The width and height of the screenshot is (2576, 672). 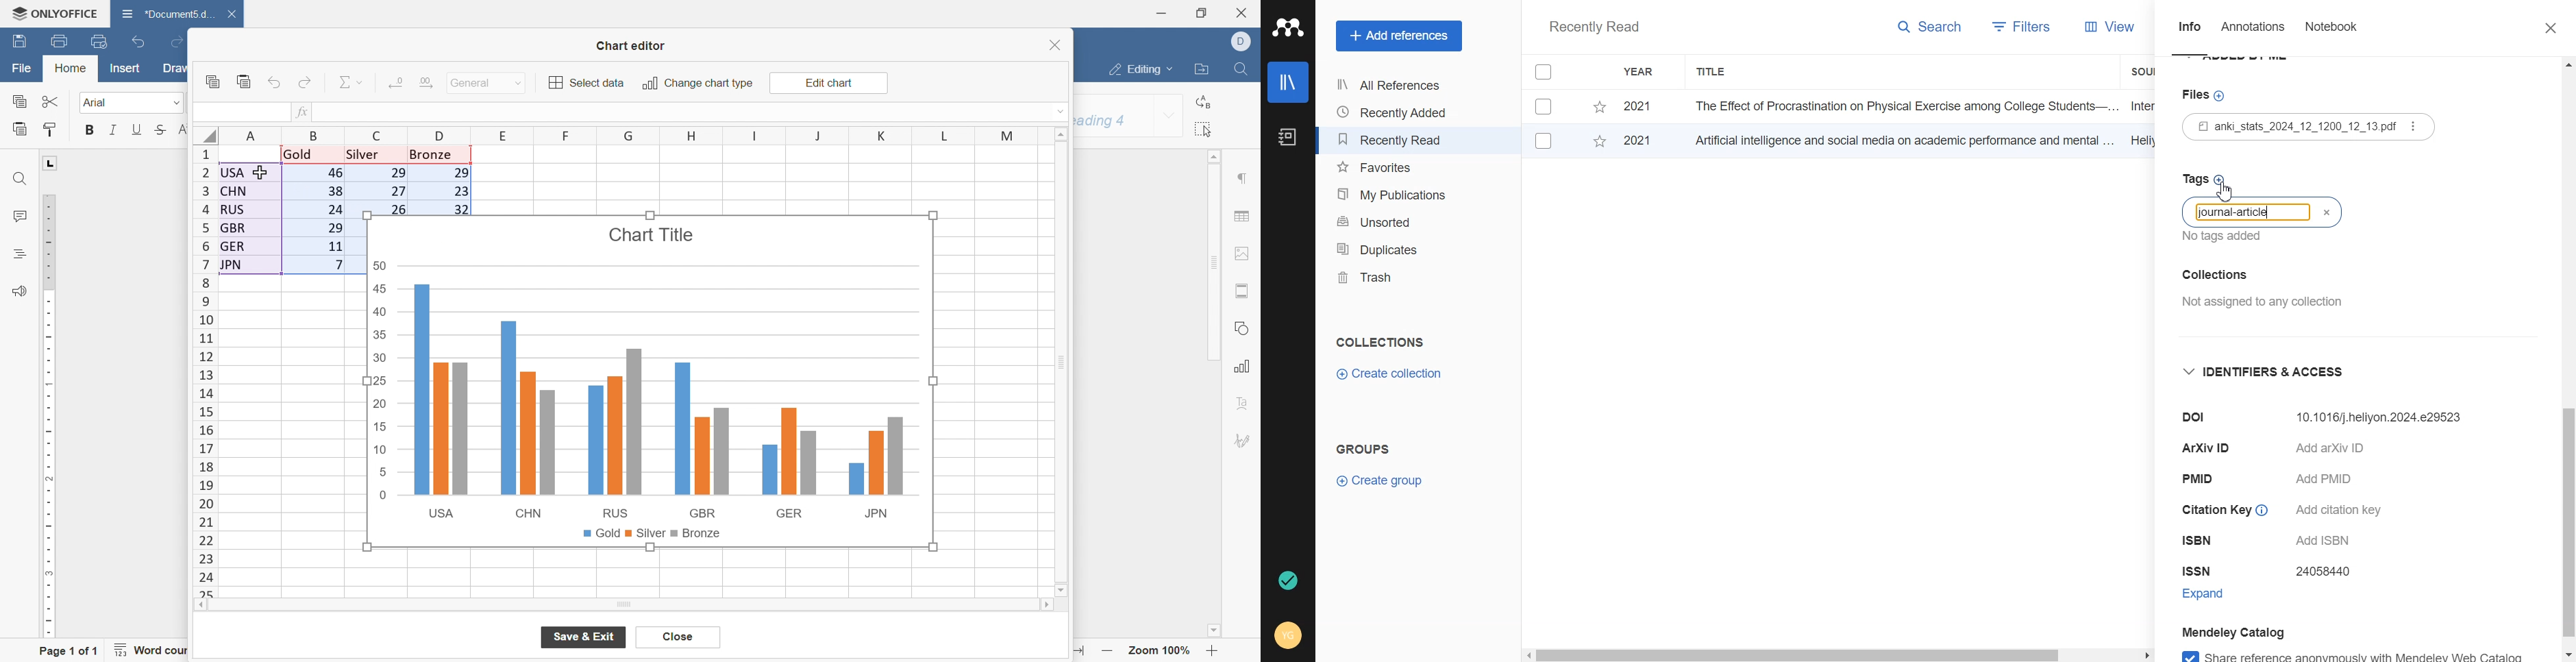 What do you see at coordinates (652, 384) in the screenshot?
I see `Chart` at bounding box center [652, 384].